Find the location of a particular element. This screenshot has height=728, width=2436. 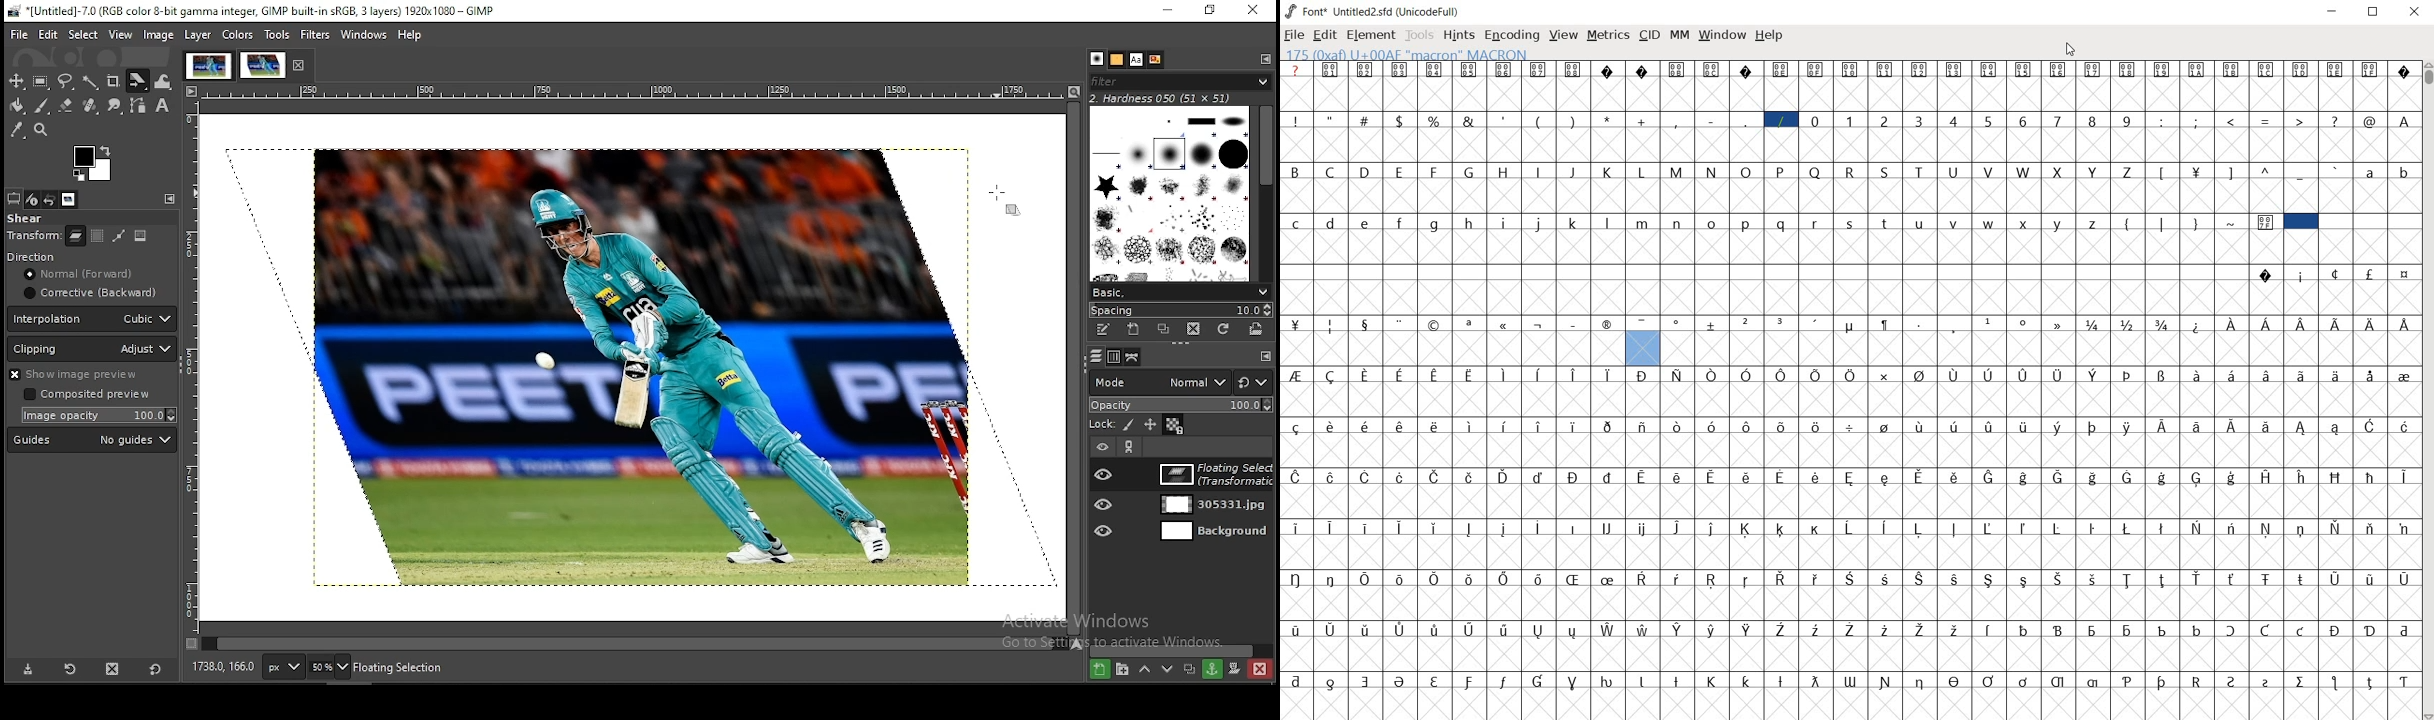

Symbol is located at coordinates (1297, 476).